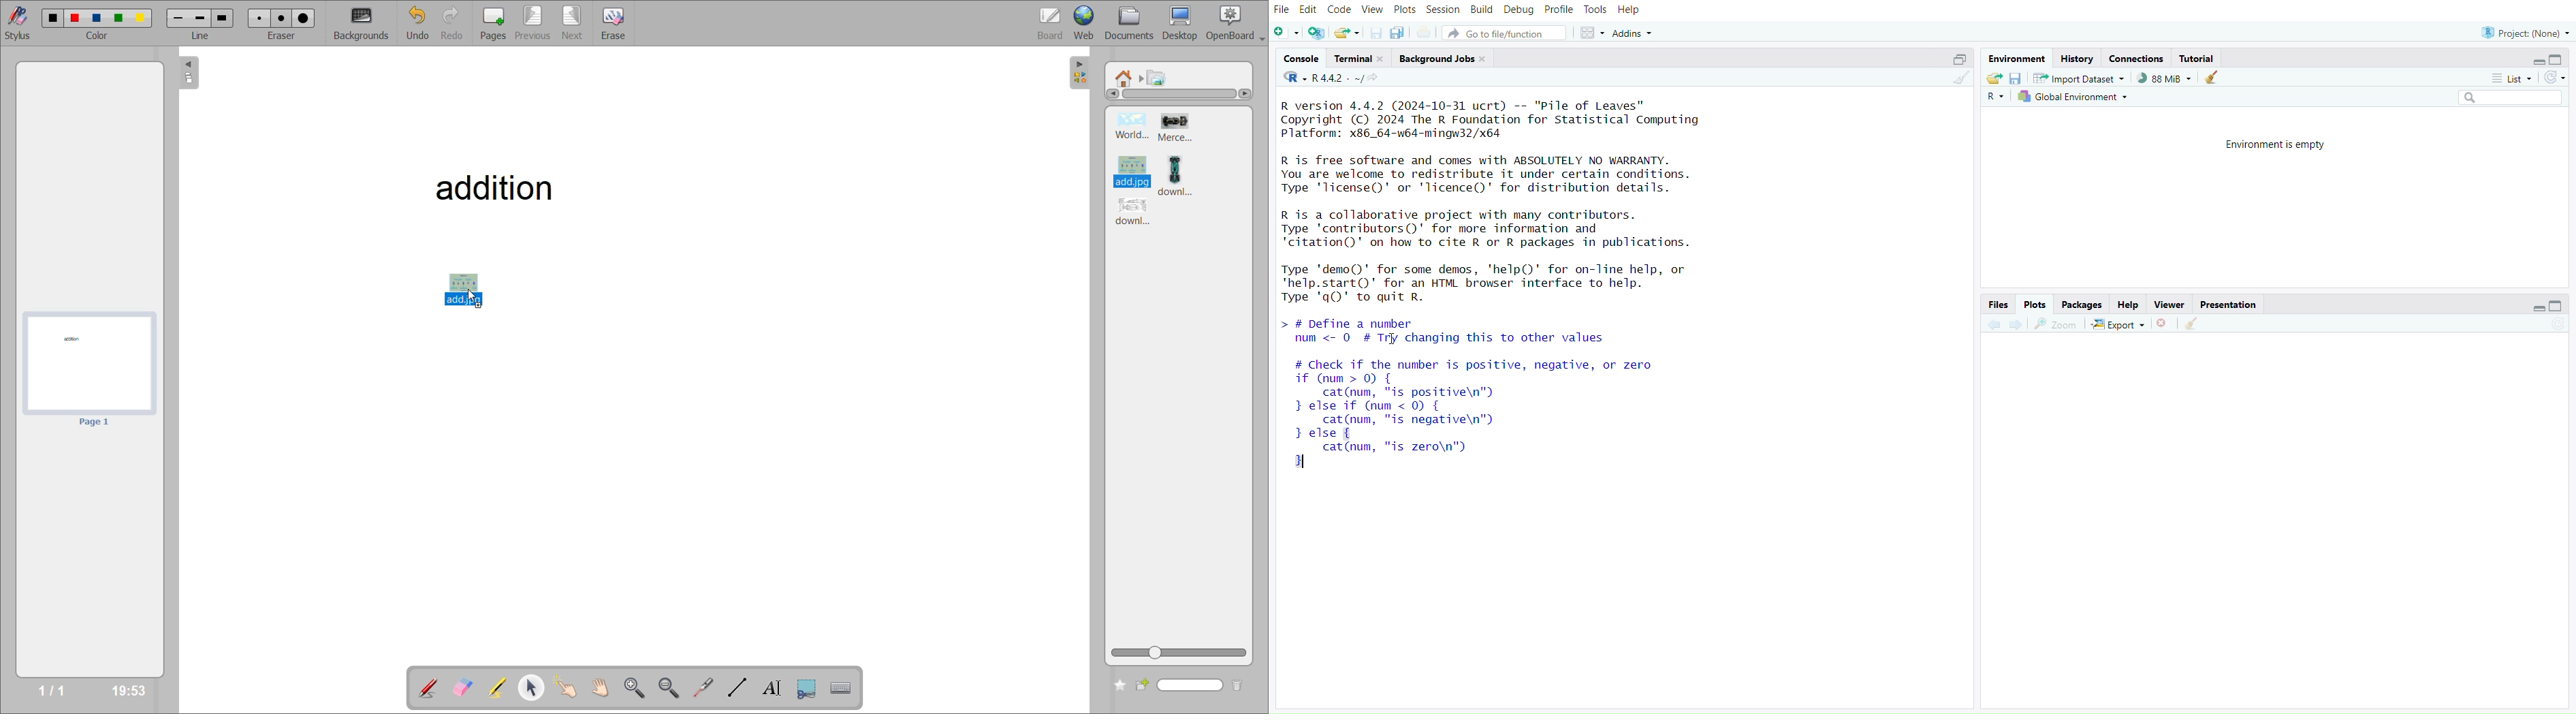 The height and width of the screenshot is (728, 2576). I want to click on write text, so click(775, 688).